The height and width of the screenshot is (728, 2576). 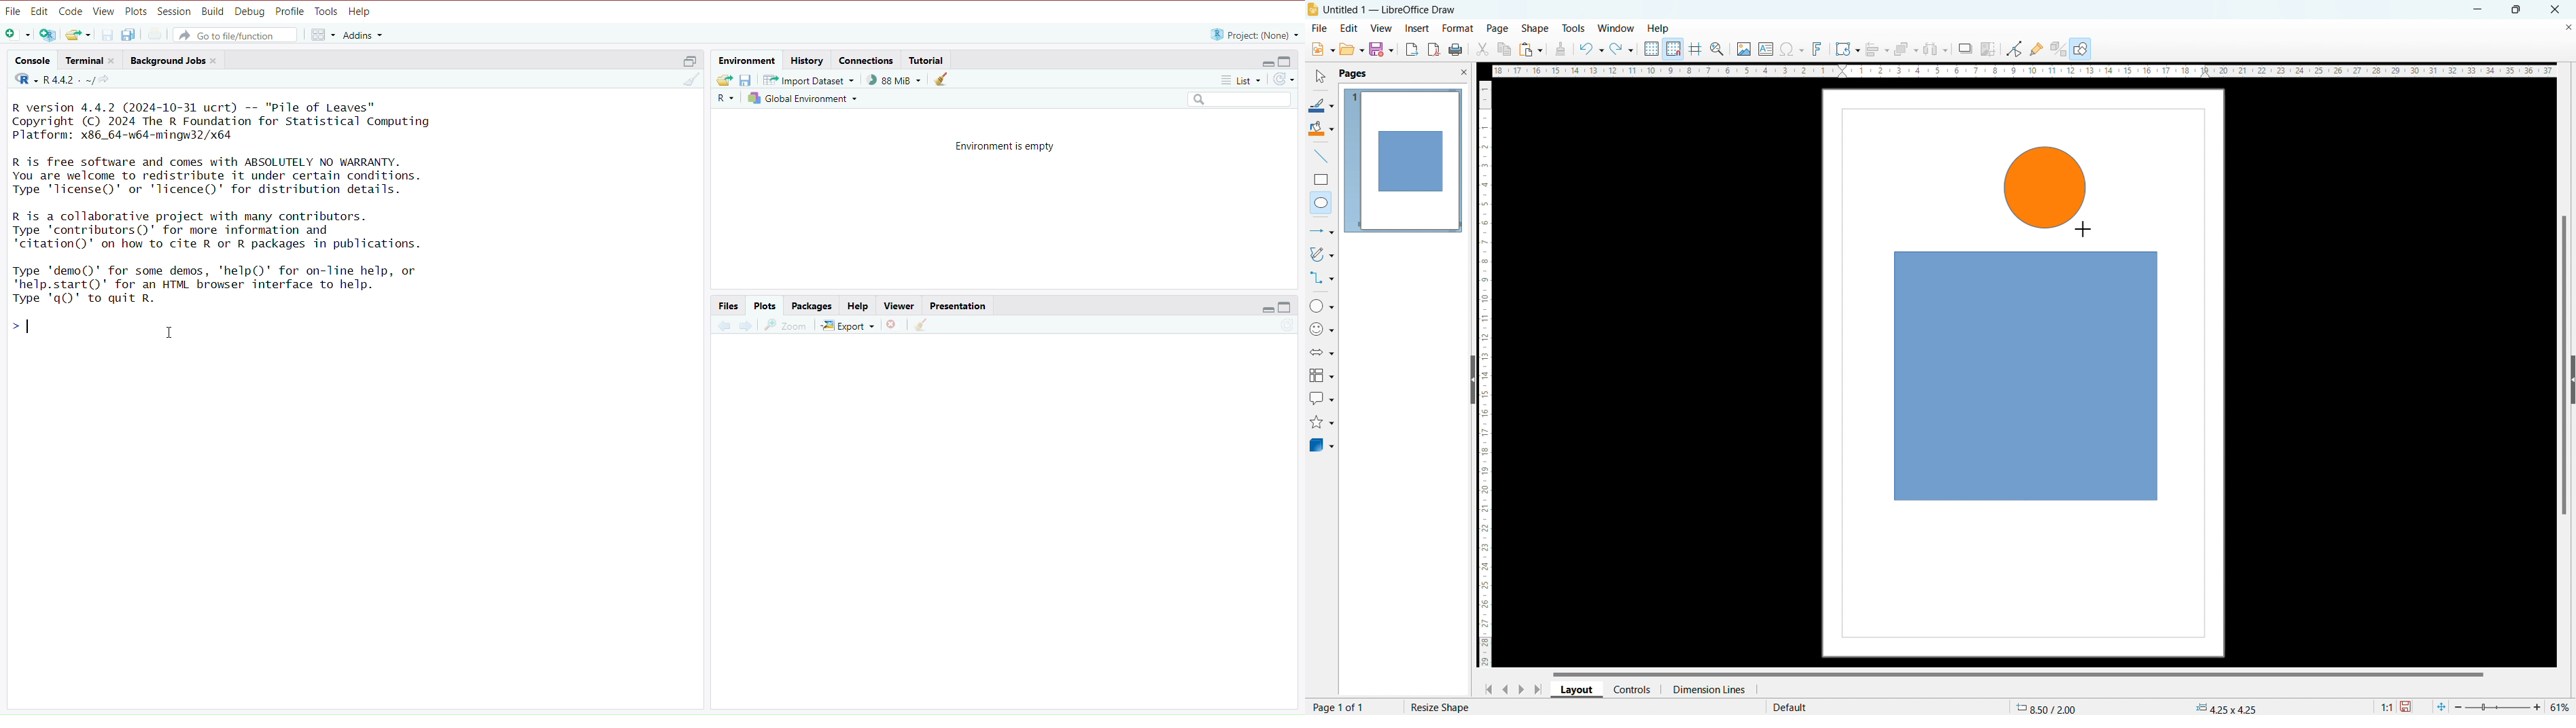 What do you see at coordinates (1322, 277) in the screenshot?
I see `connectors` at bounding box center [1322, 277].